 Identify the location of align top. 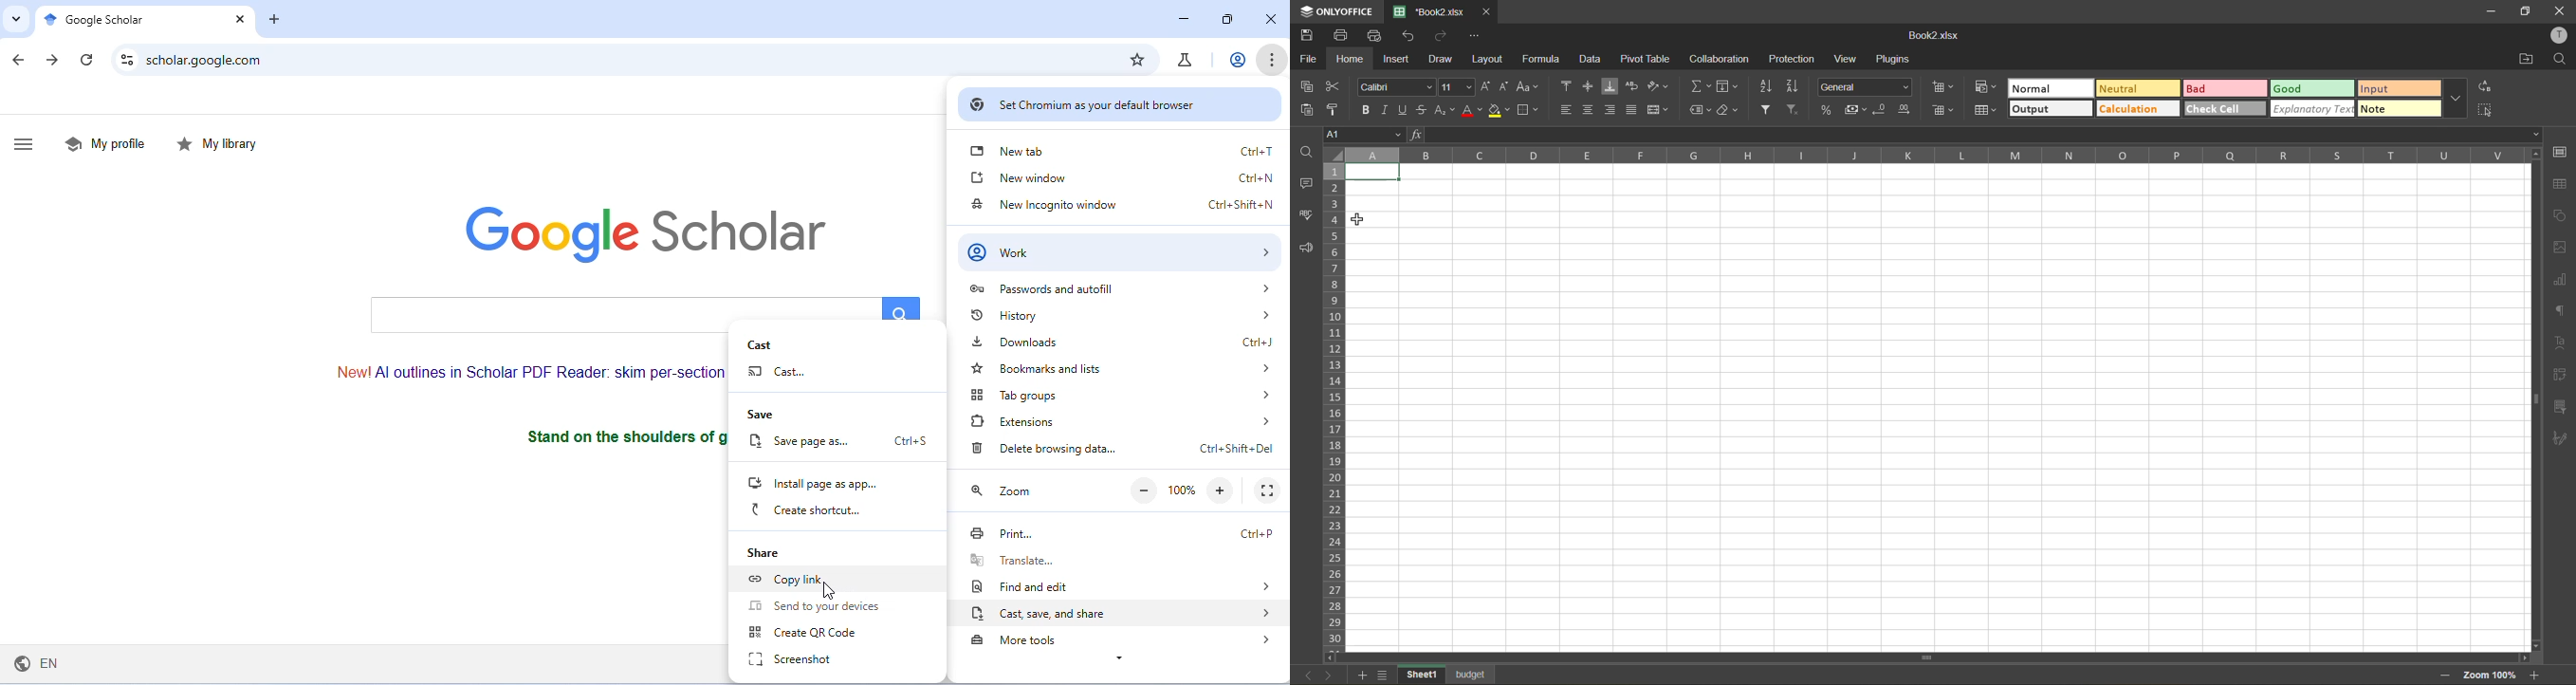
(1565, 86).